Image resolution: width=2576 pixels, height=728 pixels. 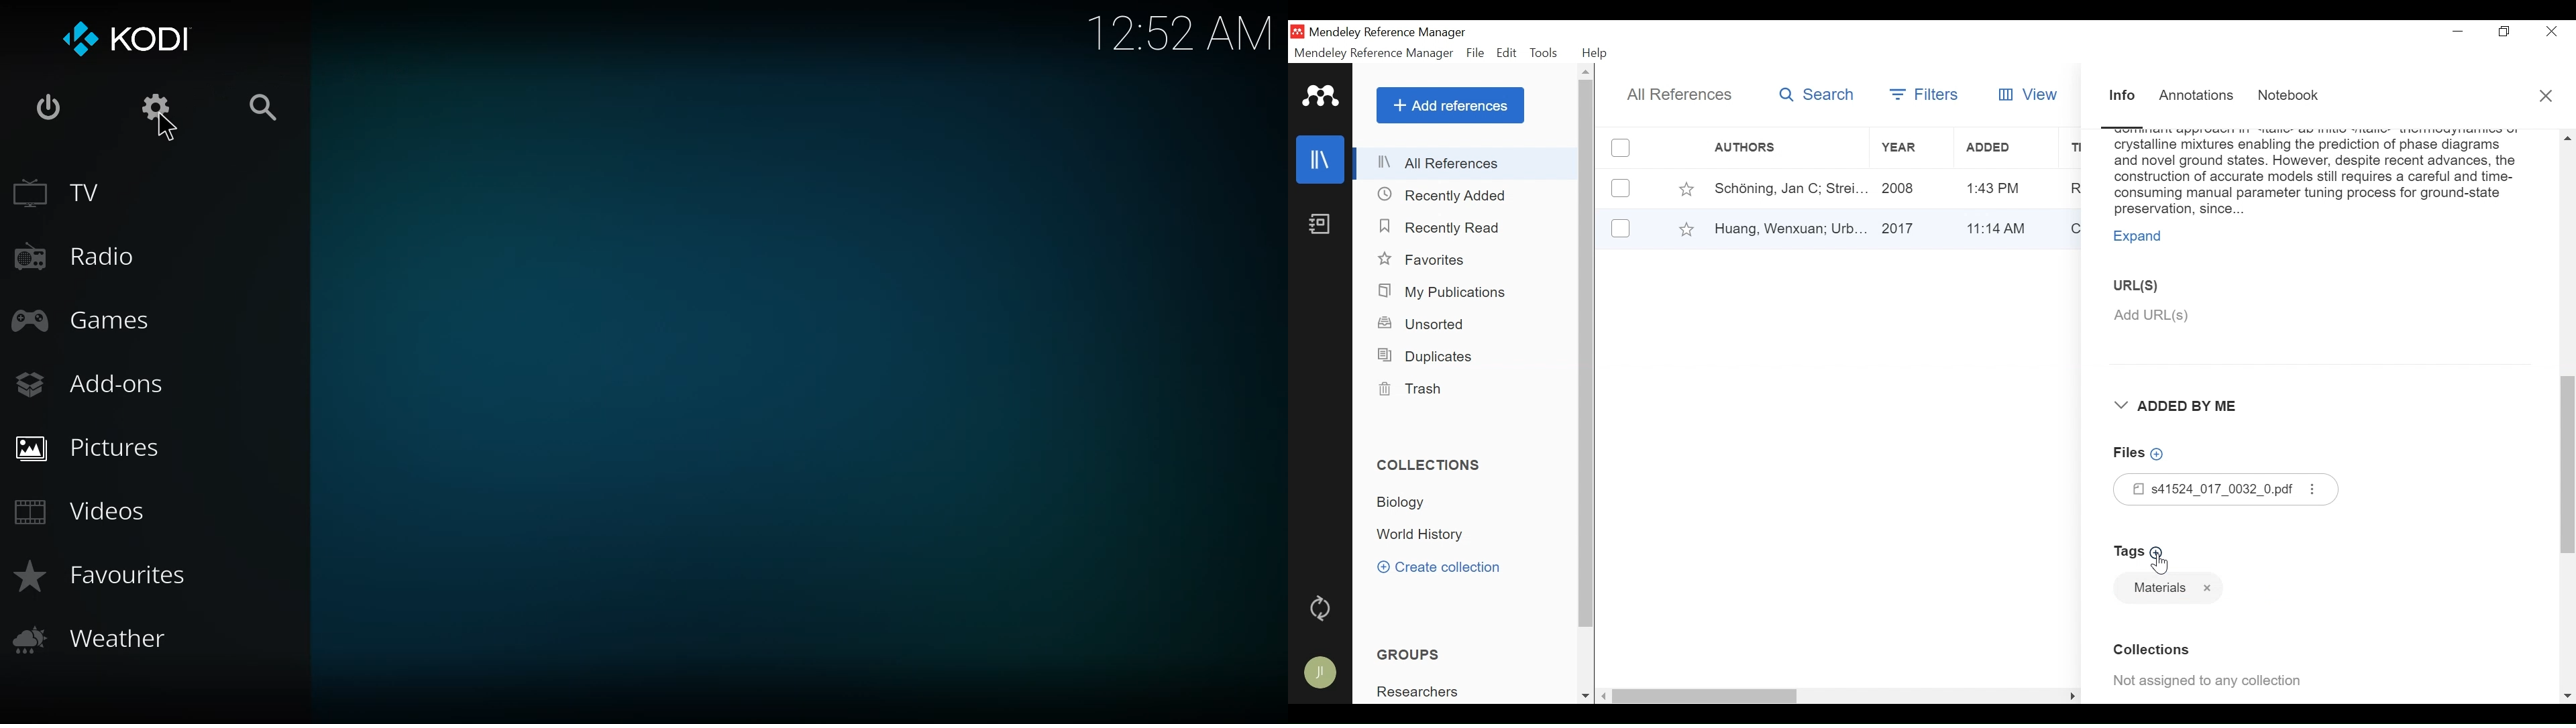 What do you see at coordinates (1785, 188) in the screenshot?
I see `Author` at bounding box center [1785, 188].